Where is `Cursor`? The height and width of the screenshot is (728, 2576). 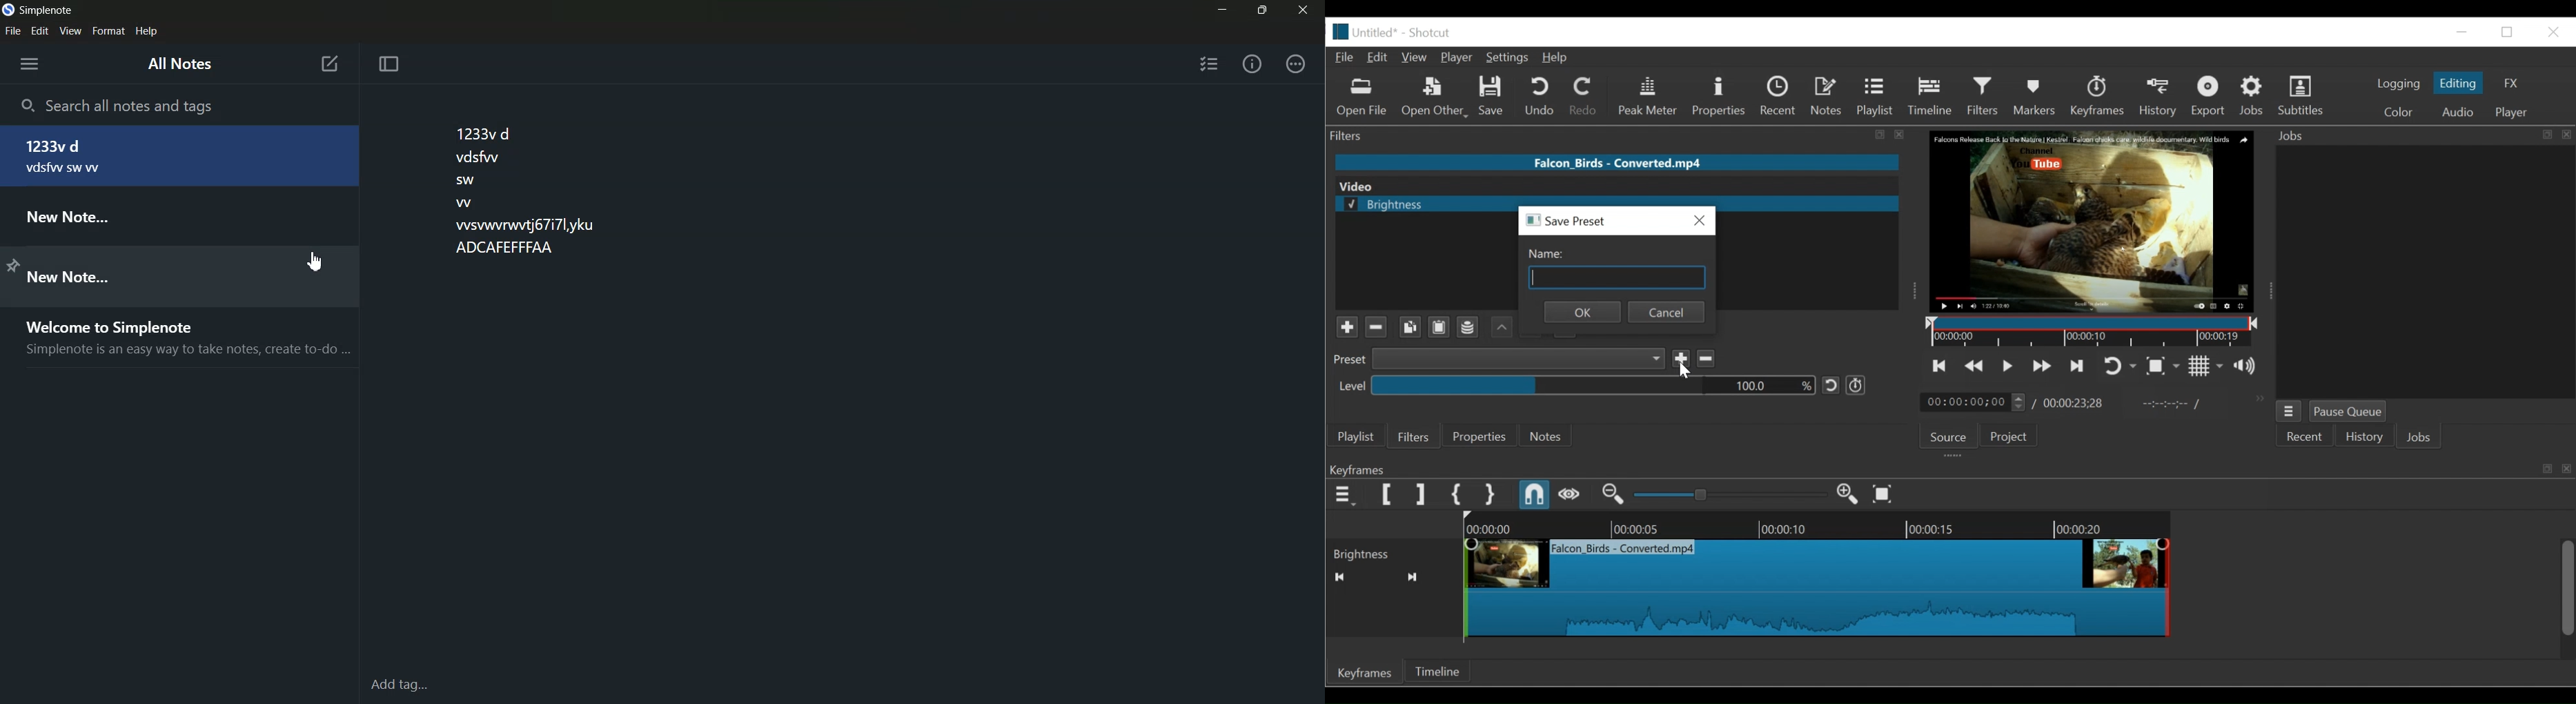
Cursor is located at coordinates (1984, 110).